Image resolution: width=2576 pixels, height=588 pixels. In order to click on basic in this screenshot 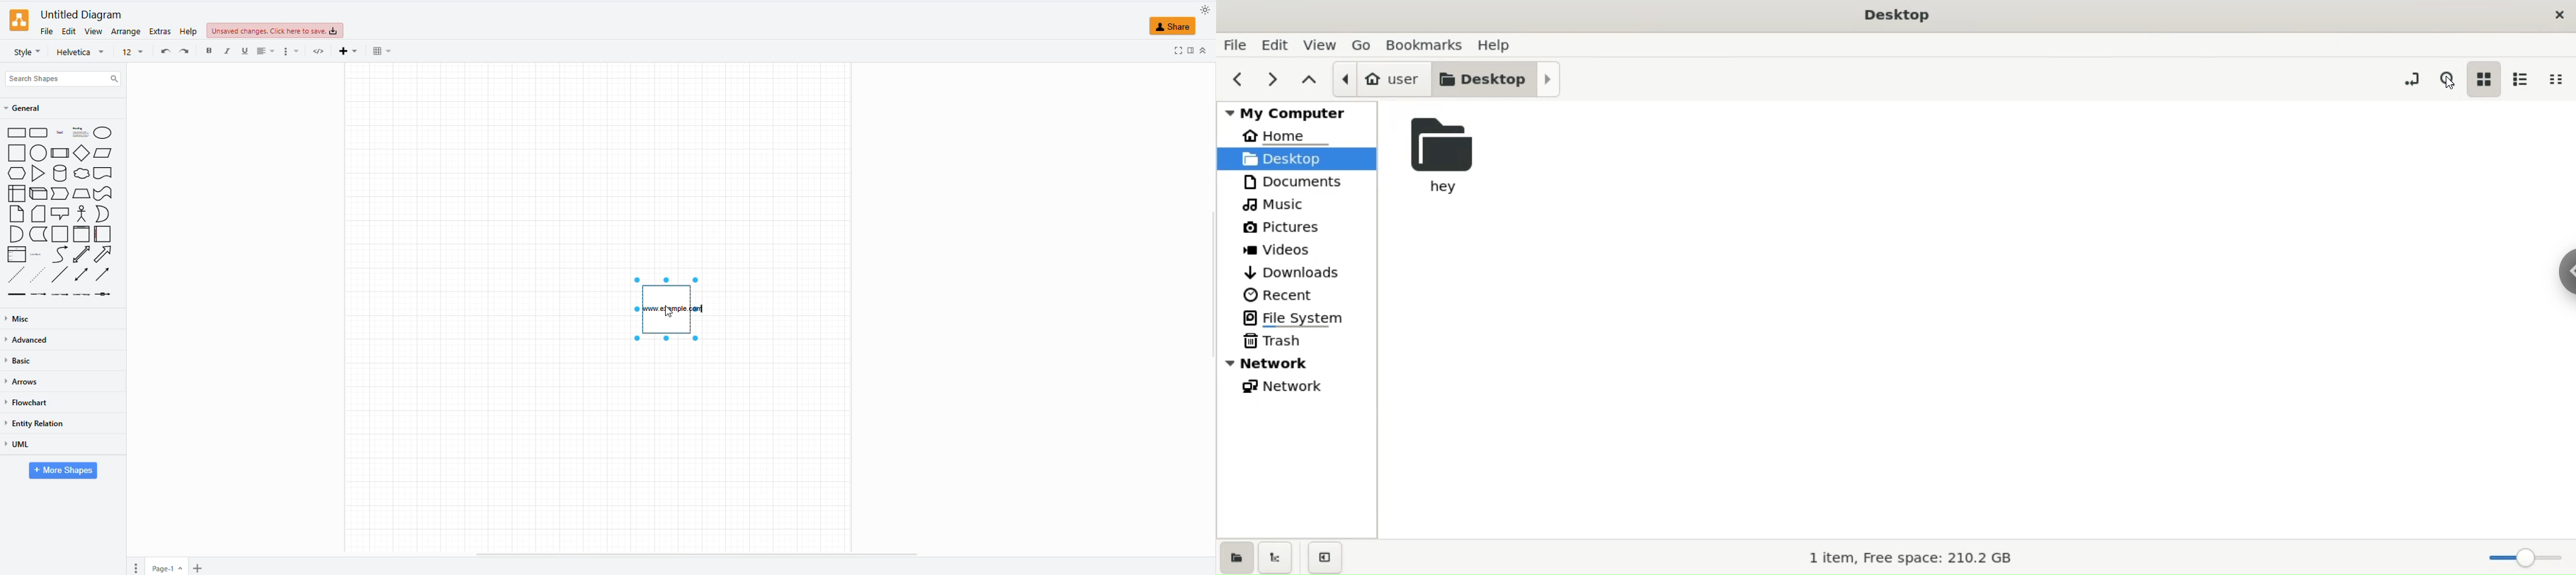, I will do `click(24, 362)`.